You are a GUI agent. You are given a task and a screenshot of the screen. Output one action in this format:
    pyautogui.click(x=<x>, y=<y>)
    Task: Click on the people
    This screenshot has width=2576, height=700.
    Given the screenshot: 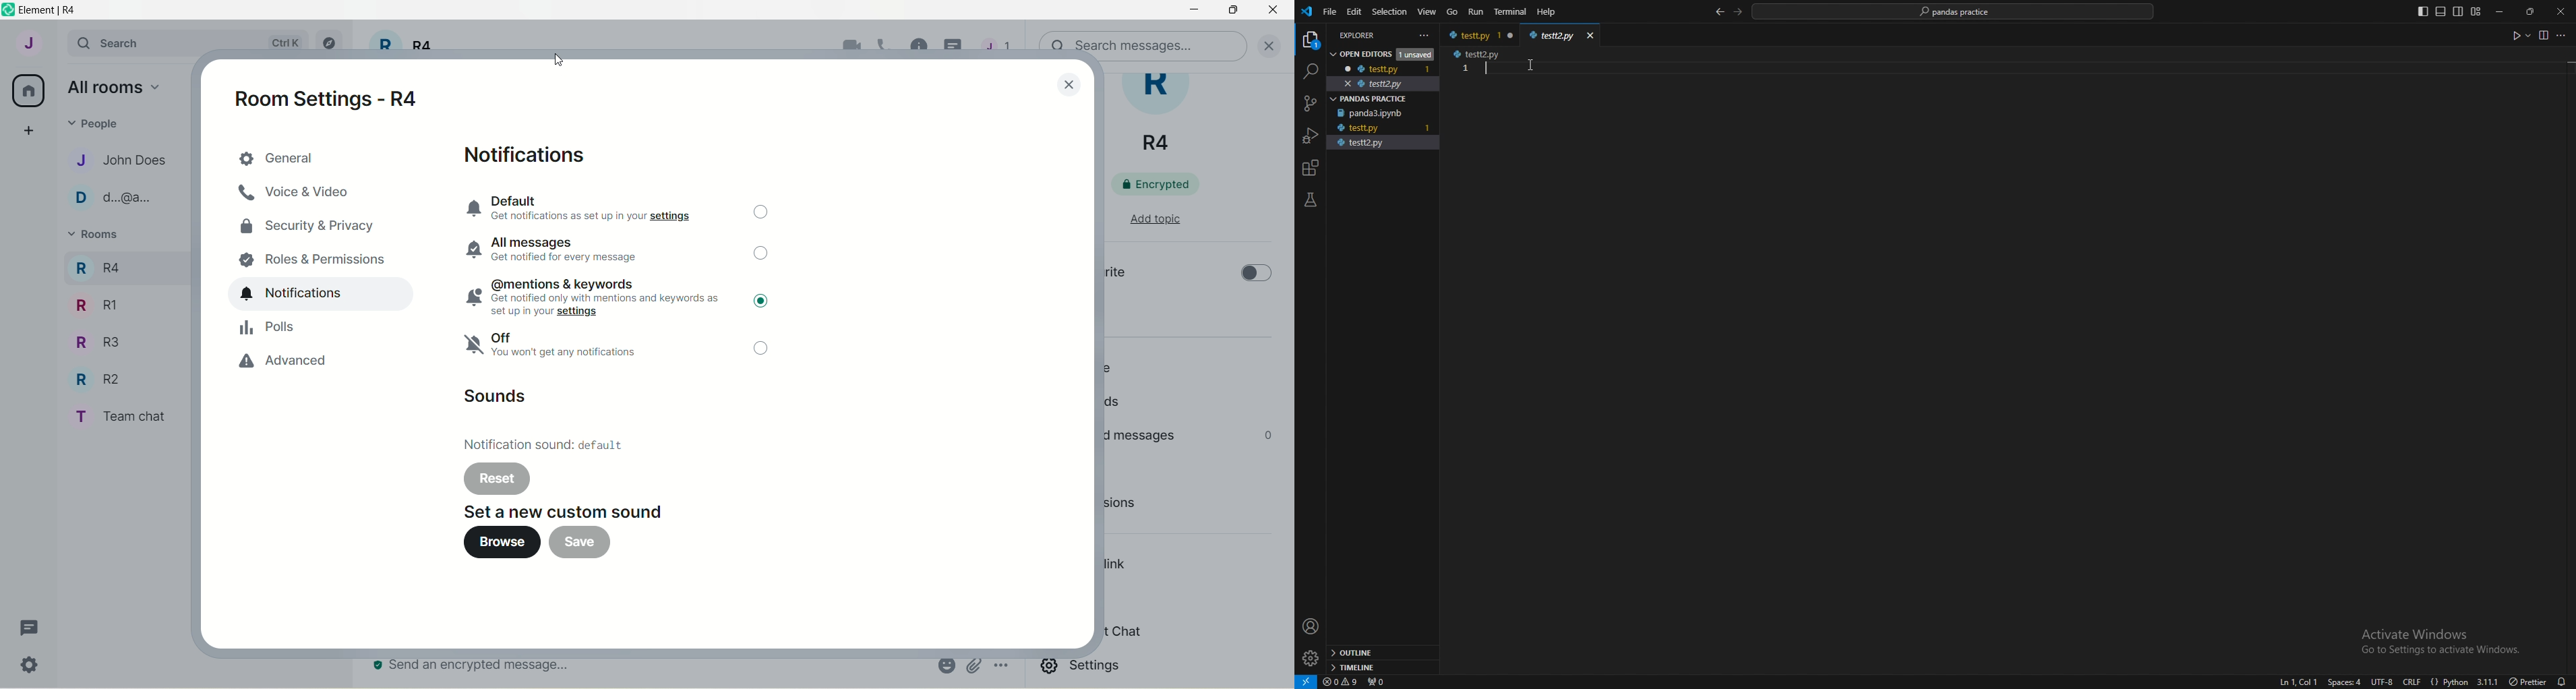 What is the action you would take?
    pyautogui.click(x=98, y=122)
    